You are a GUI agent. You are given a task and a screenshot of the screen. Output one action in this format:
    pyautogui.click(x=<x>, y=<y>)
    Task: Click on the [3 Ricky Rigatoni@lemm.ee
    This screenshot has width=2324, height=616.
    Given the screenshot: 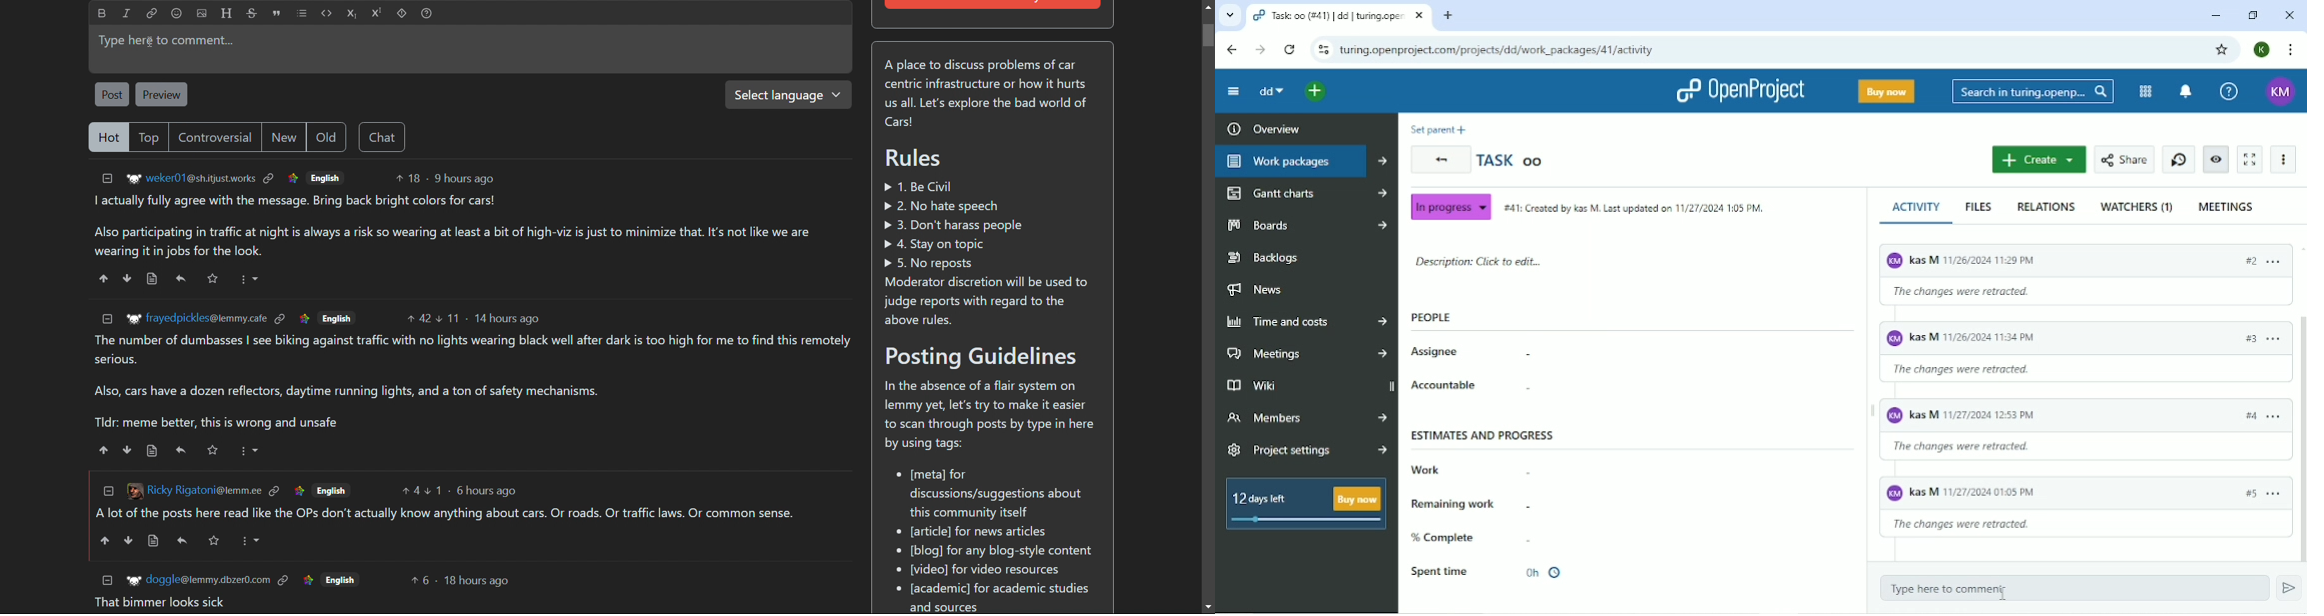 What is the action you would take?
    pyautogui.click(x=192, y=489)
    